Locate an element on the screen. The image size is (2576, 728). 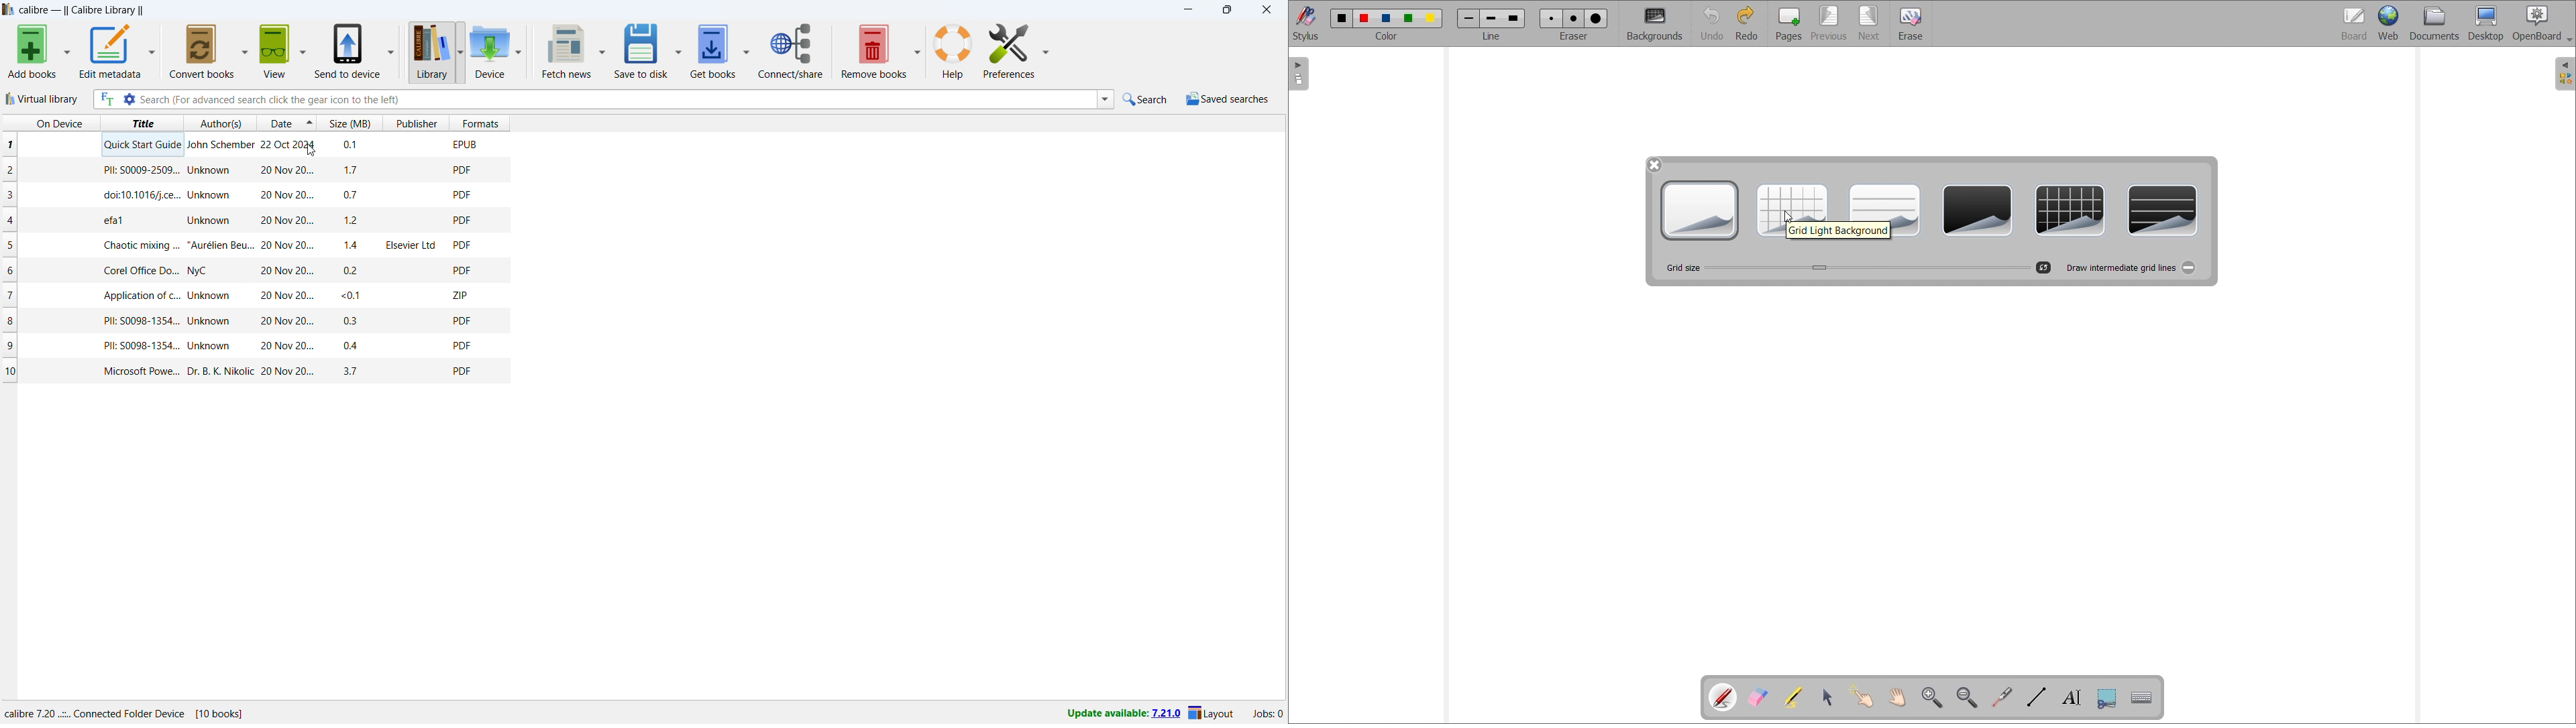
Draw intermediate grid lines is located at coordinates (2188, 267).